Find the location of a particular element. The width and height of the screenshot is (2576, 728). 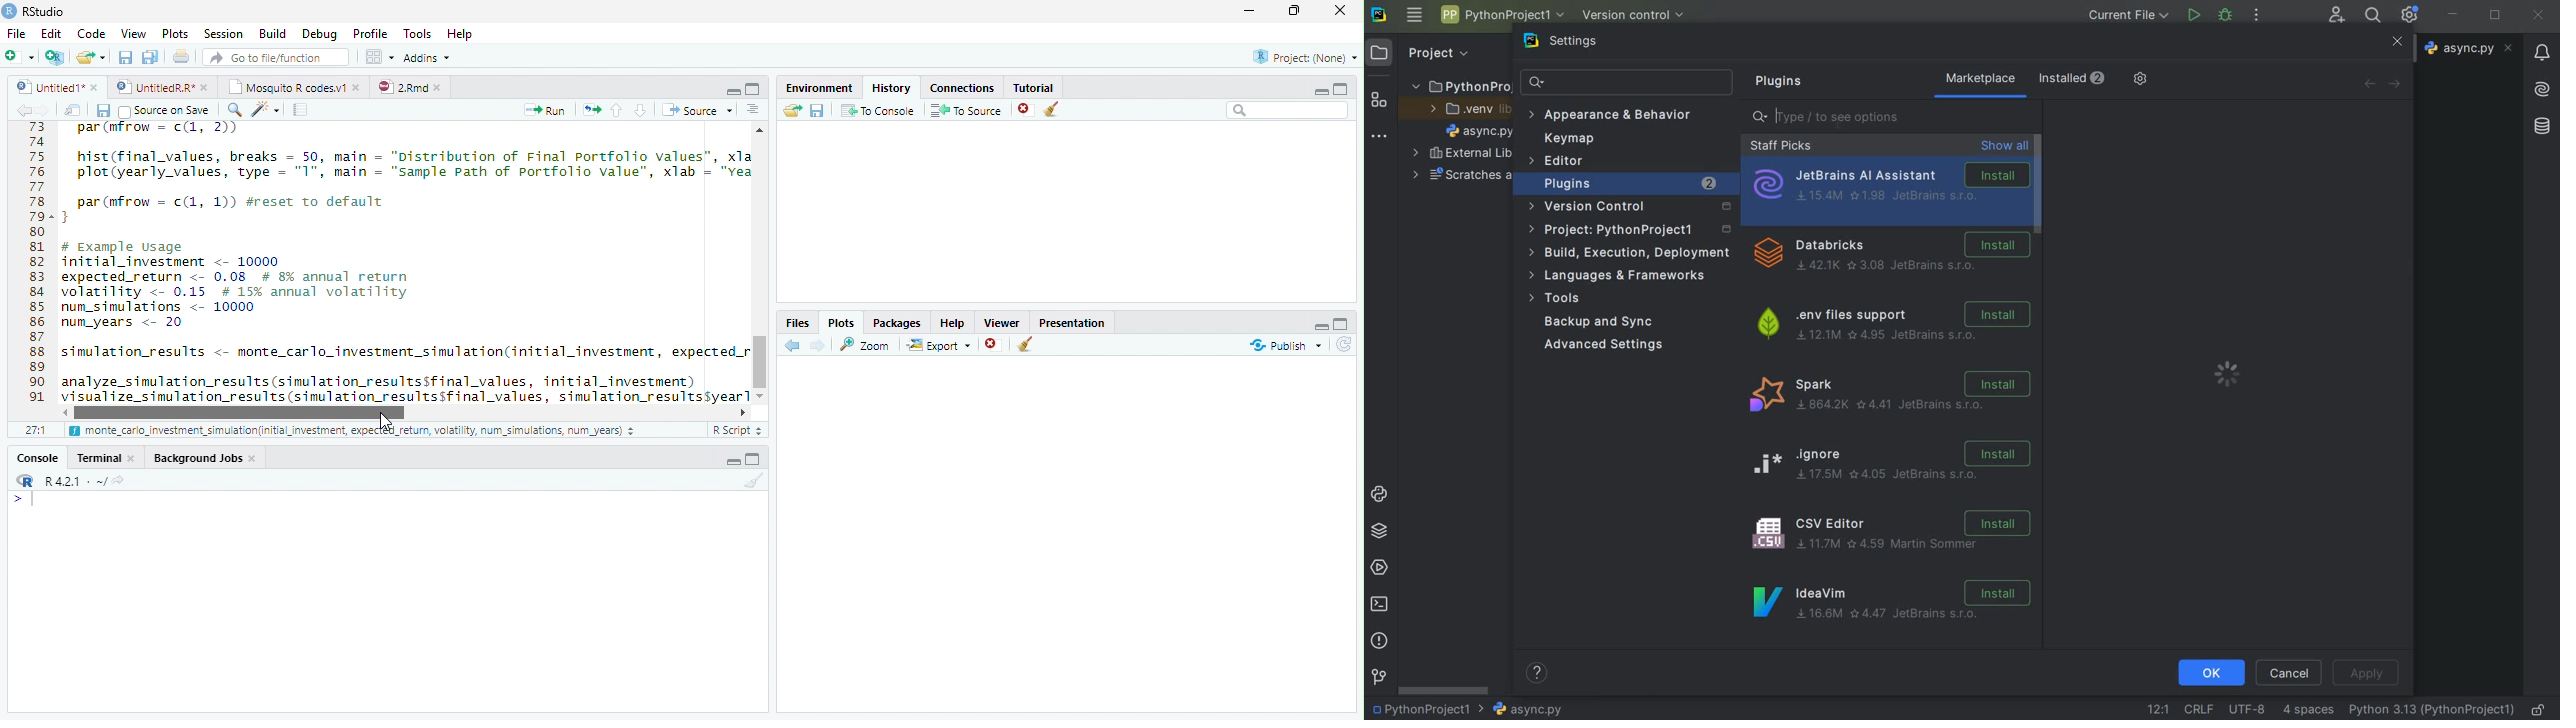

Code is located at coordinates (402, 264).